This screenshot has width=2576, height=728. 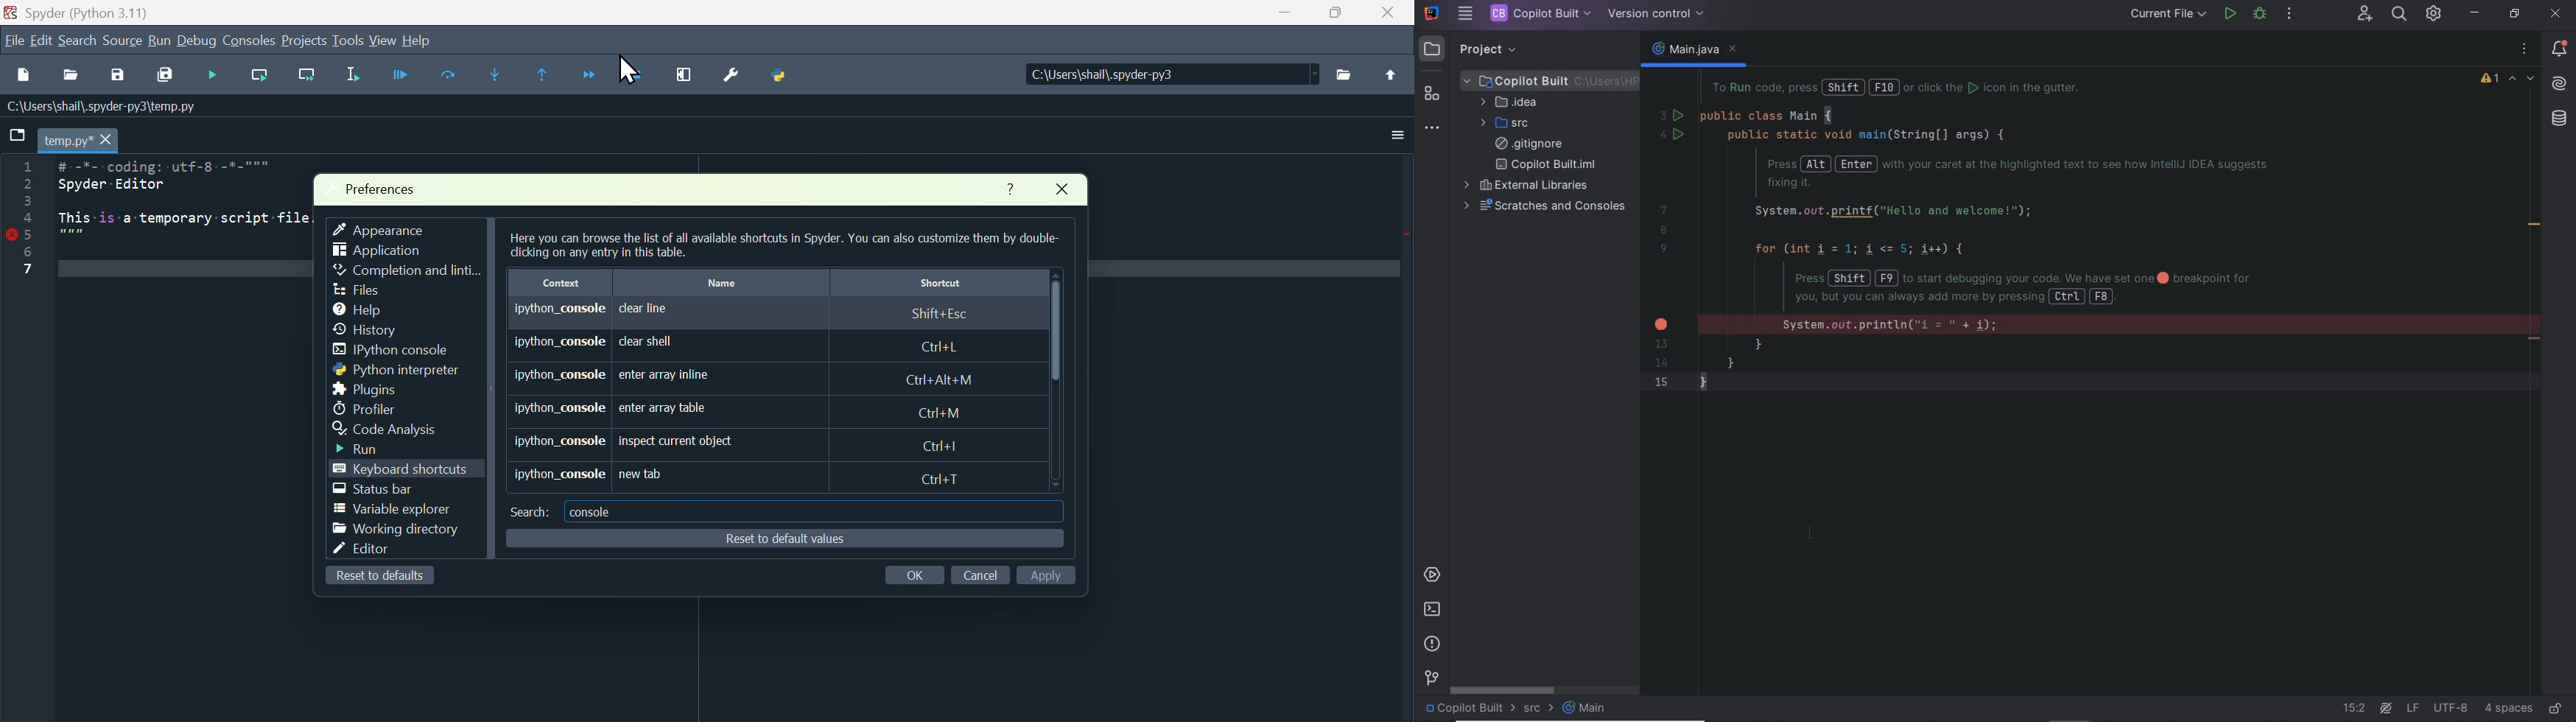 I want to click on search, so click(x=527, y=511).